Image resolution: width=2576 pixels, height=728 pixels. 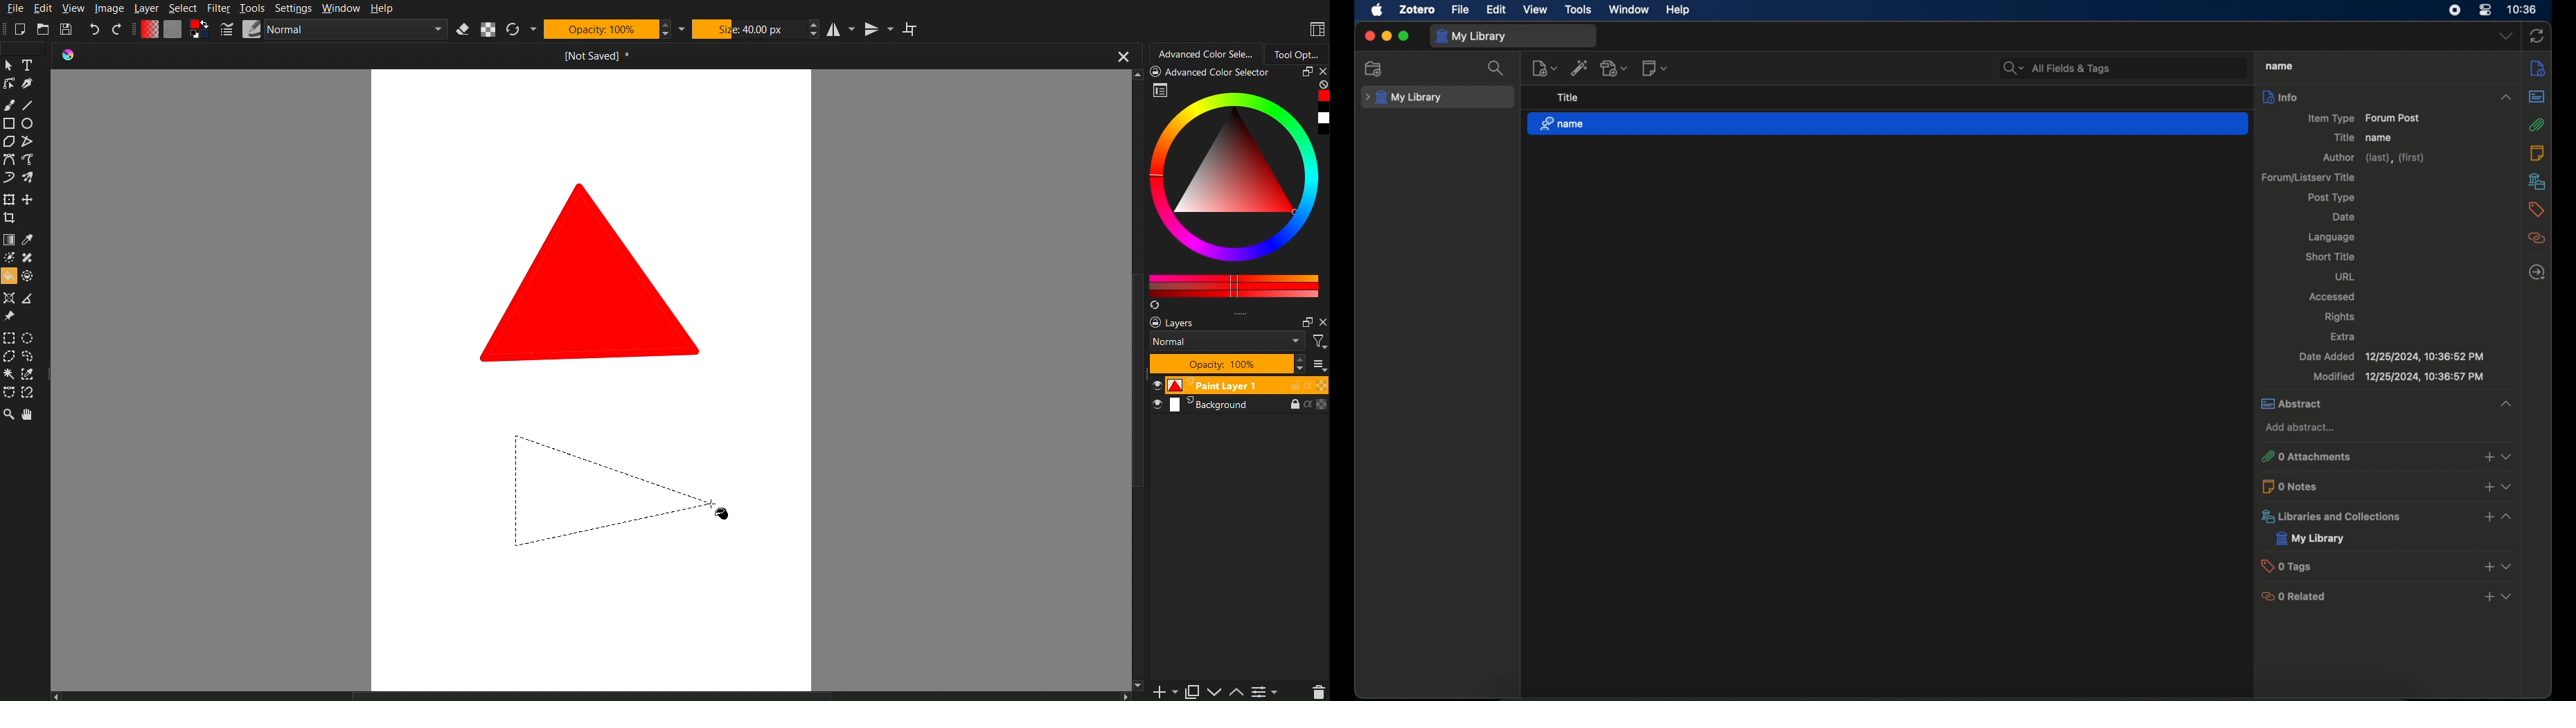 I want to click on Undo, so click(x=96, y=28).